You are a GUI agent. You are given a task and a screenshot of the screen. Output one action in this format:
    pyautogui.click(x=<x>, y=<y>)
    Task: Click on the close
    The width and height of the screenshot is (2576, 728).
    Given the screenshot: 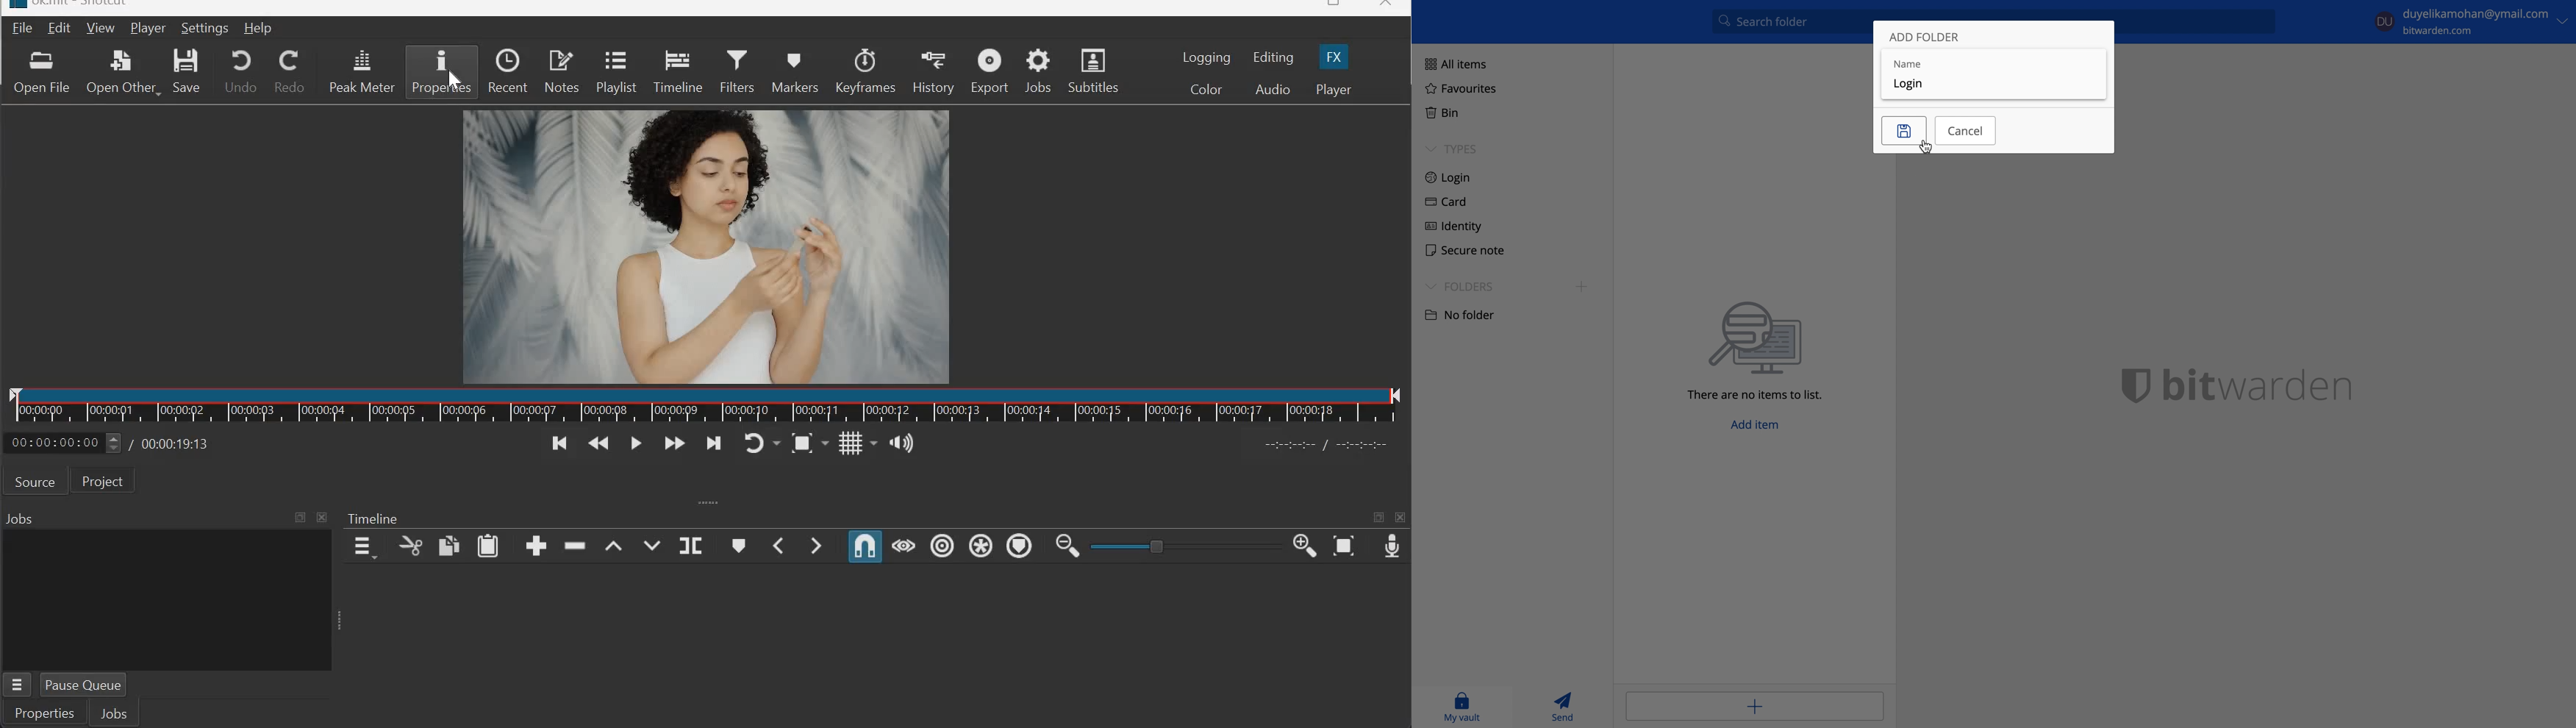 What is the action you would take?
    pyautogui.click(x=1401, y=518)
    